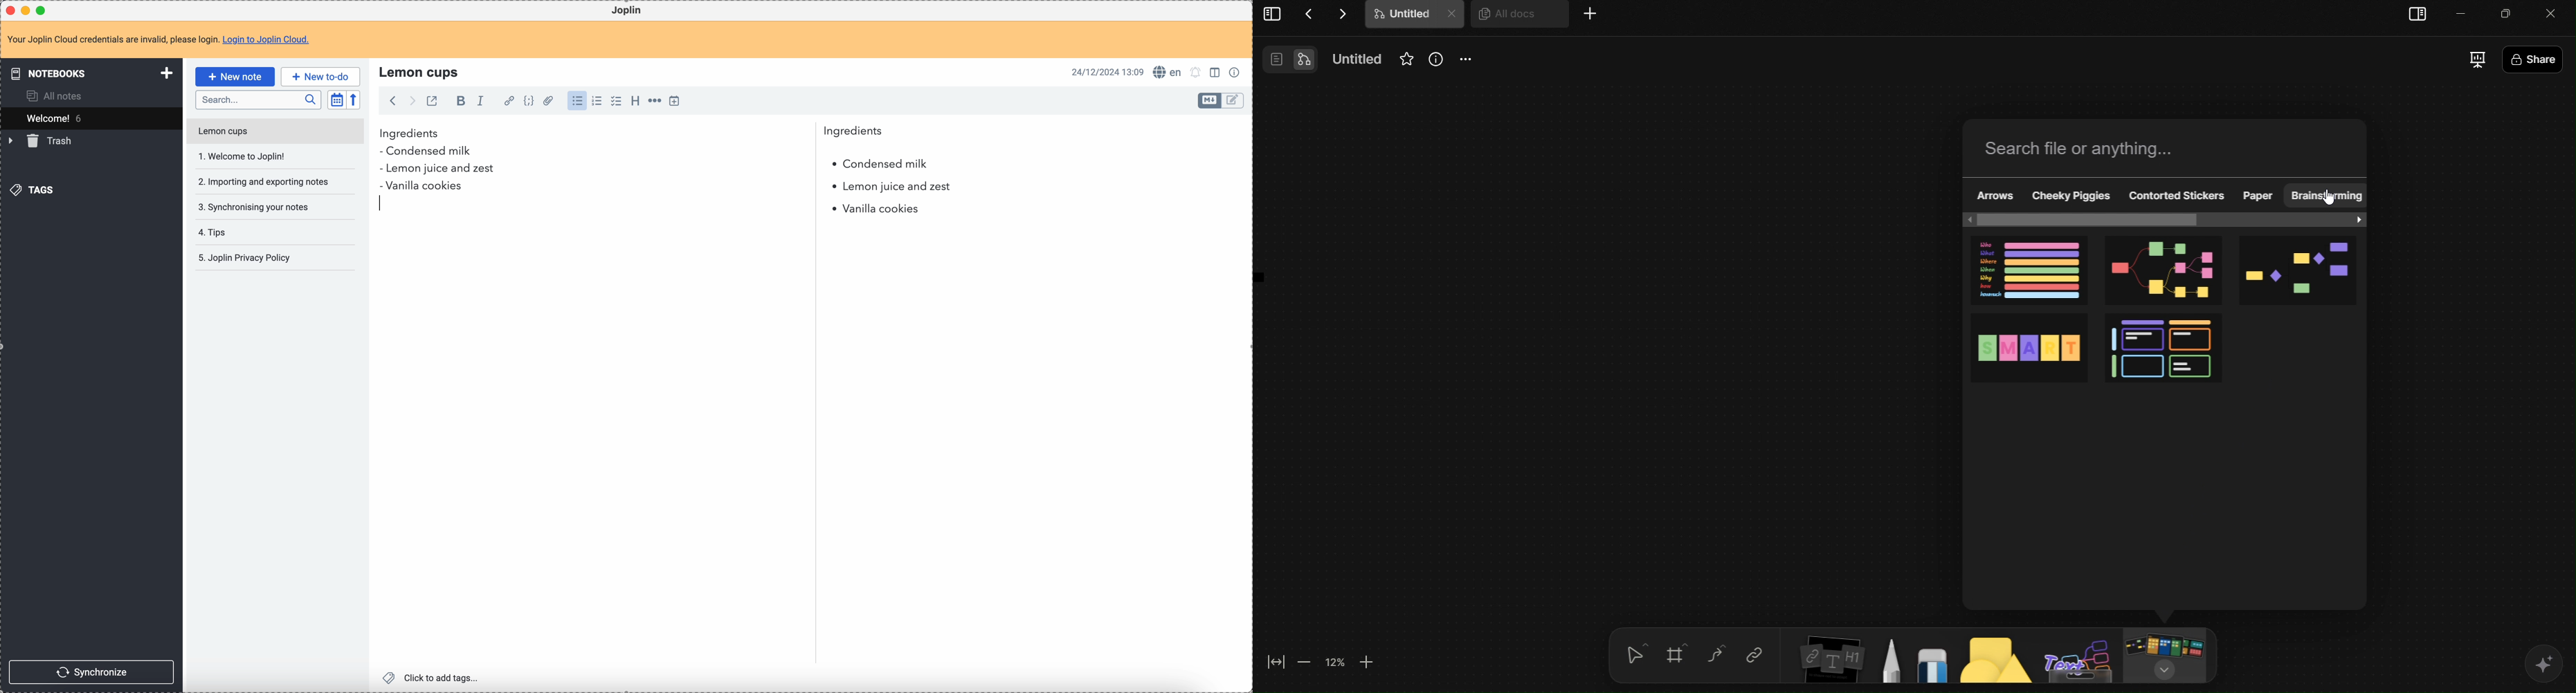 This screenshot has width=2576, height=700. Describe the element at coordinates (878, 164) in the screenshot. I see `condensed milk` at that location.